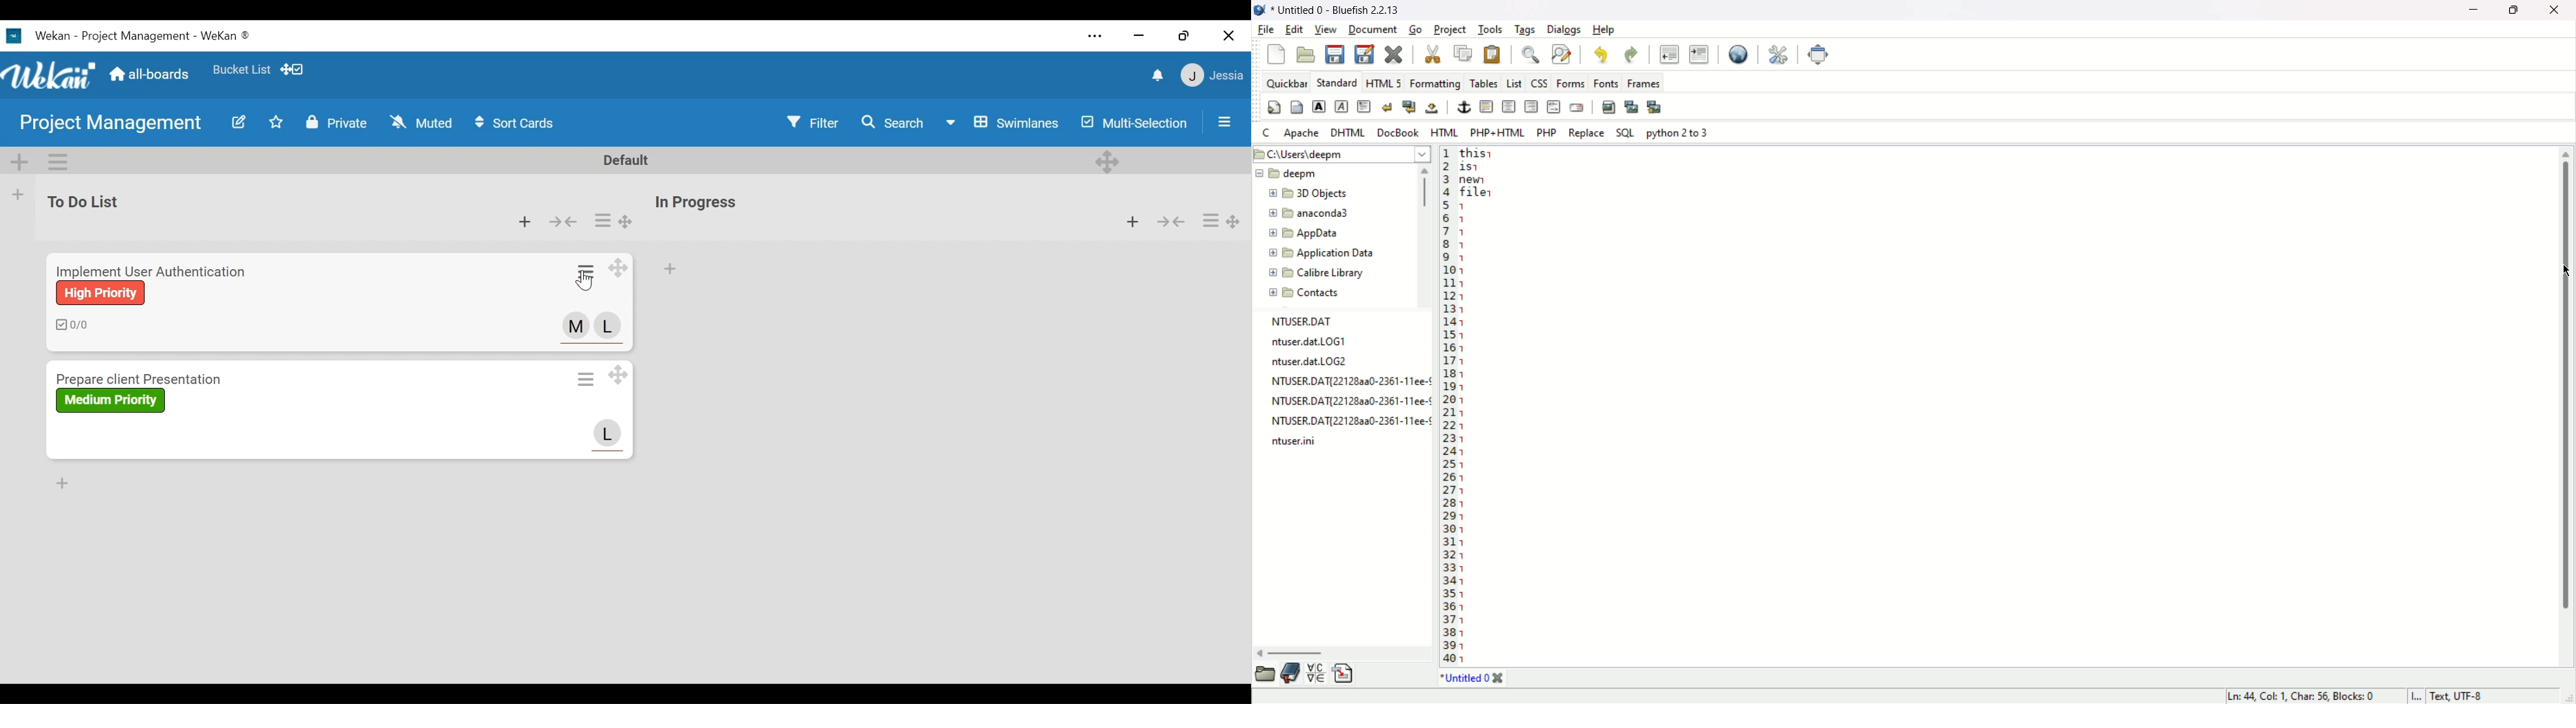 This screenshot has width=2576, height=728. Describe the element at coordinates (1451, 30) in the screenshot. I see `project` at that location.